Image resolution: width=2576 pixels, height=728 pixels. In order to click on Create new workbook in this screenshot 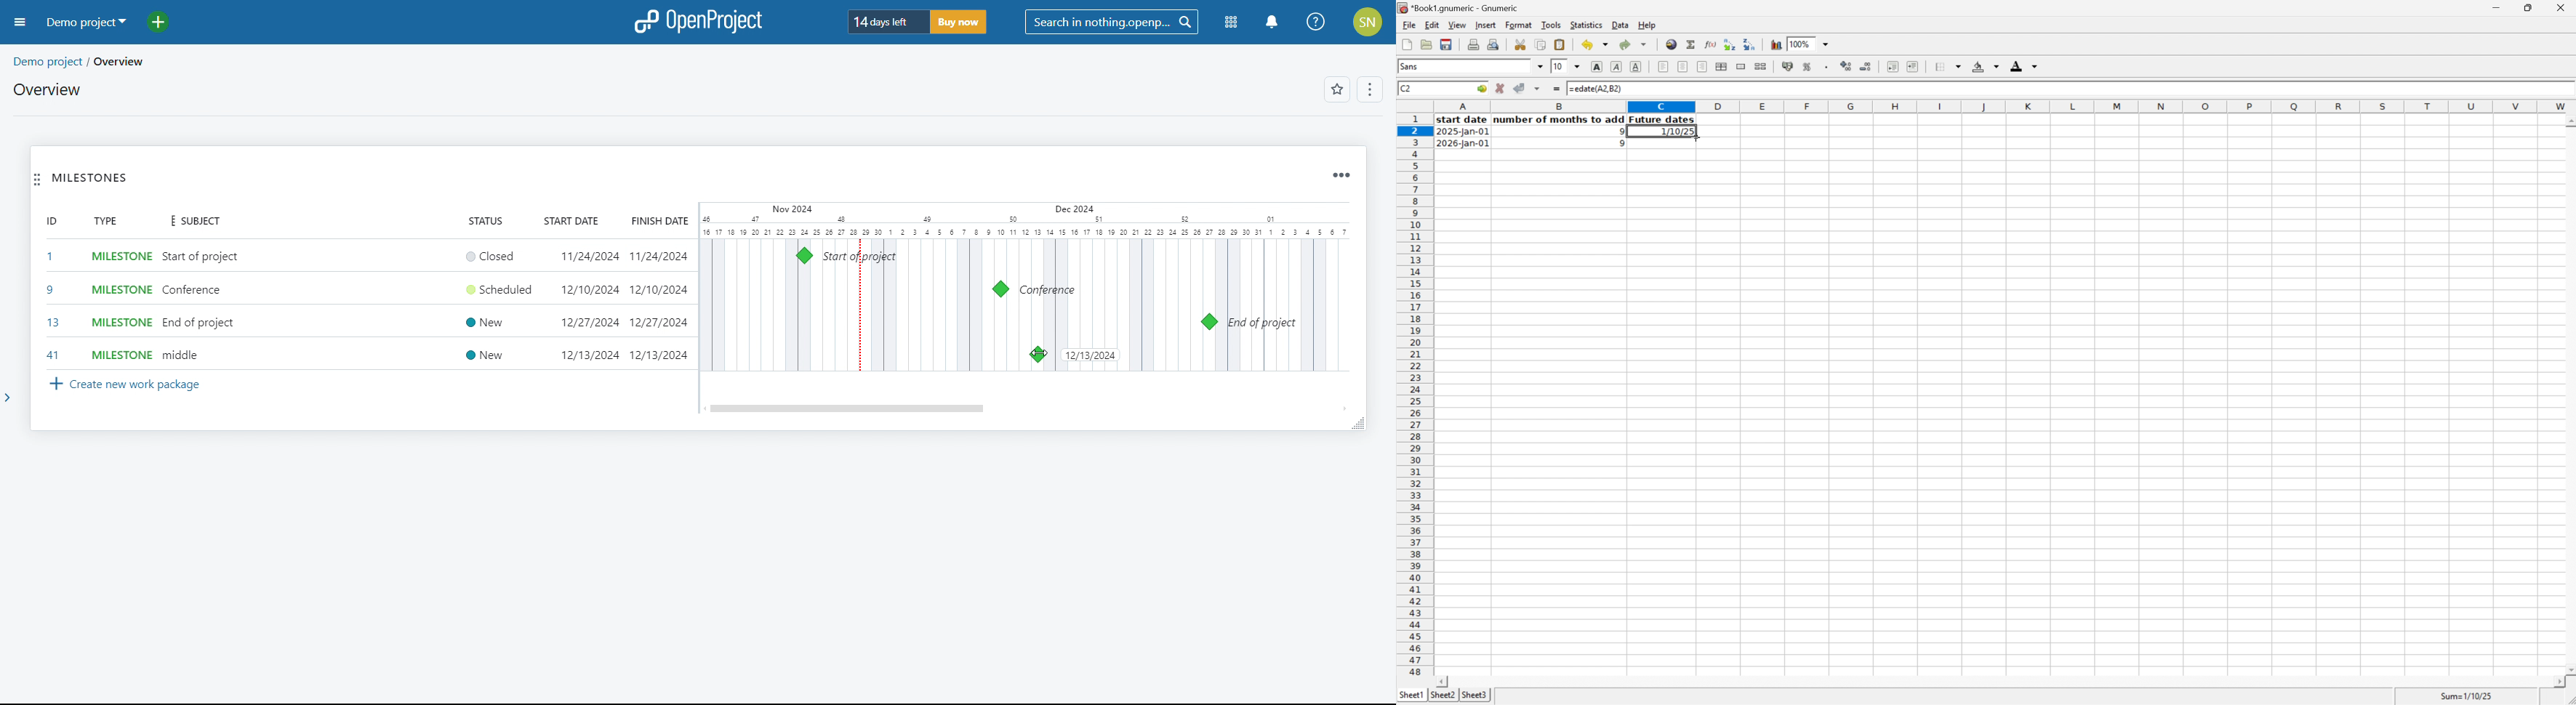, I will do `click(1407, 44)`.